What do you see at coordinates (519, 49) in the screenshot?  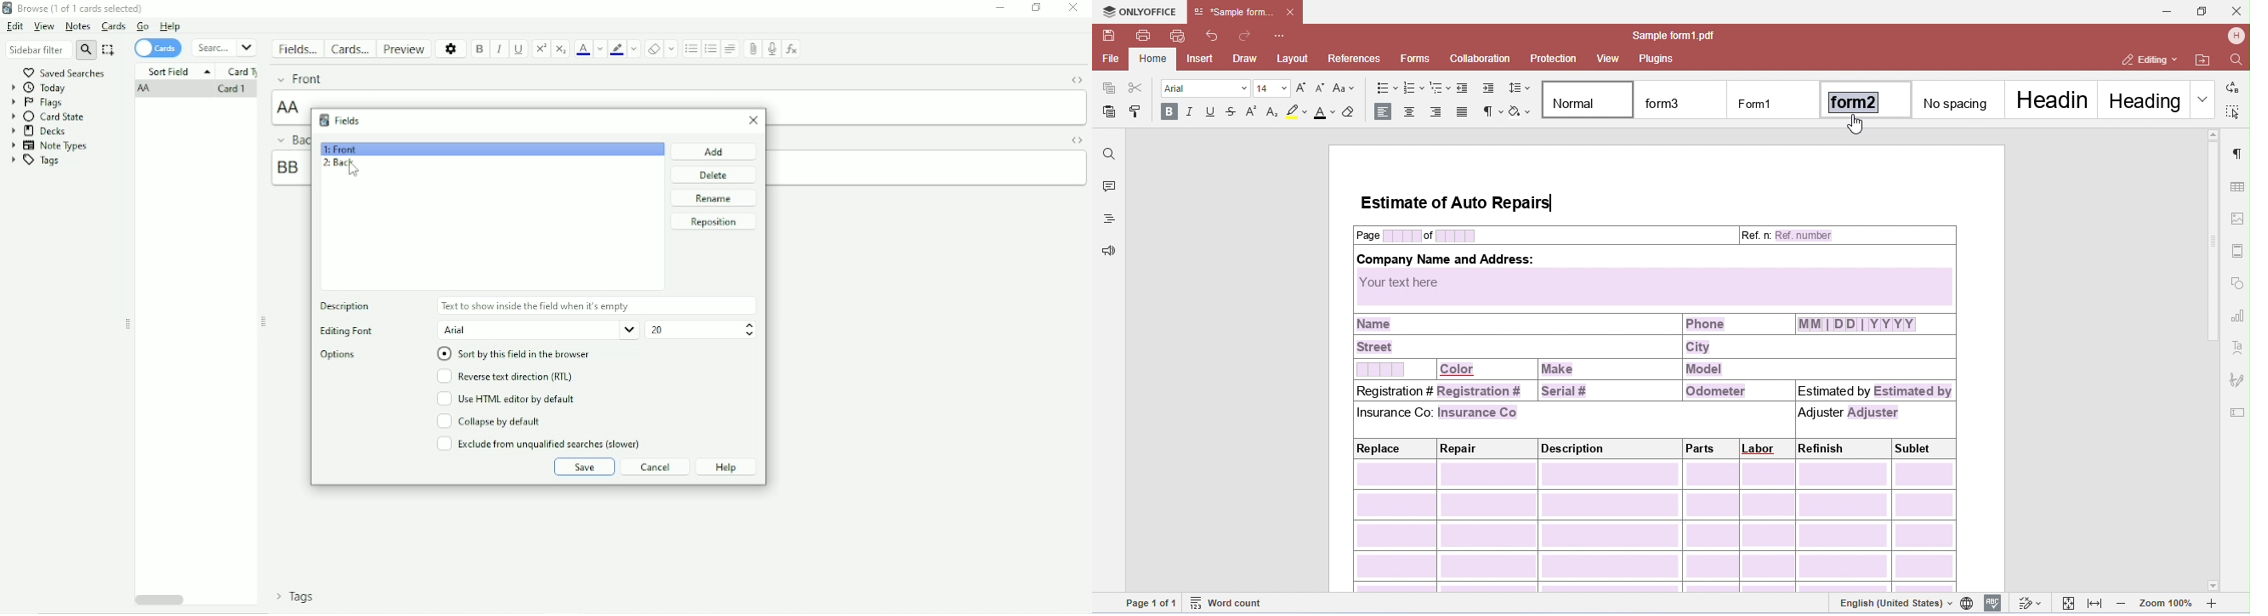 I see `Underline` at bounding box center [519, 49].